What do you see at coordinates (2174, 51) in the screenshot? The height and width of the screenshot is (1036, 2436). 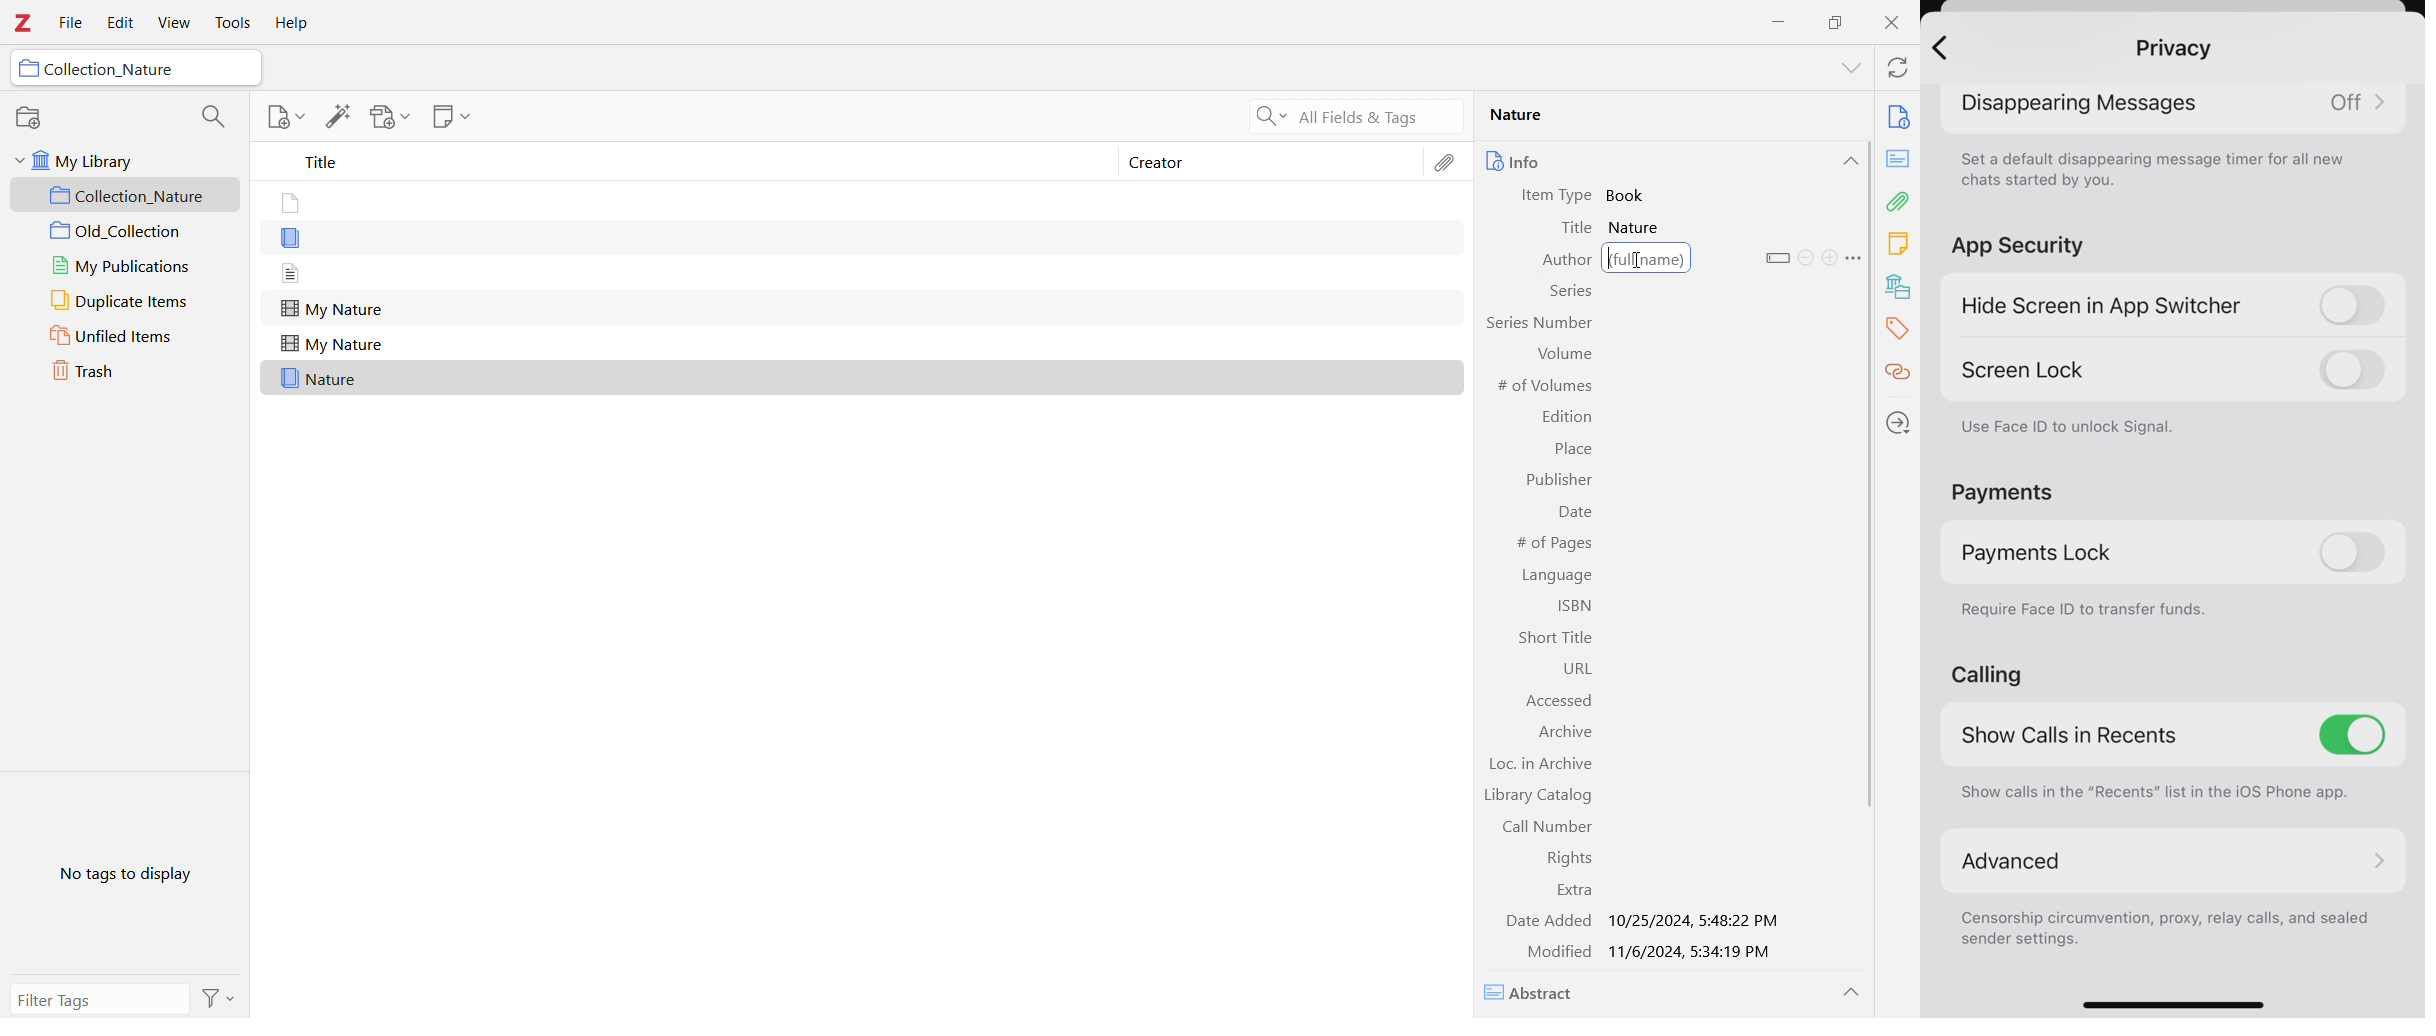 I see `Privacy` at bounding box center [2174, 51].